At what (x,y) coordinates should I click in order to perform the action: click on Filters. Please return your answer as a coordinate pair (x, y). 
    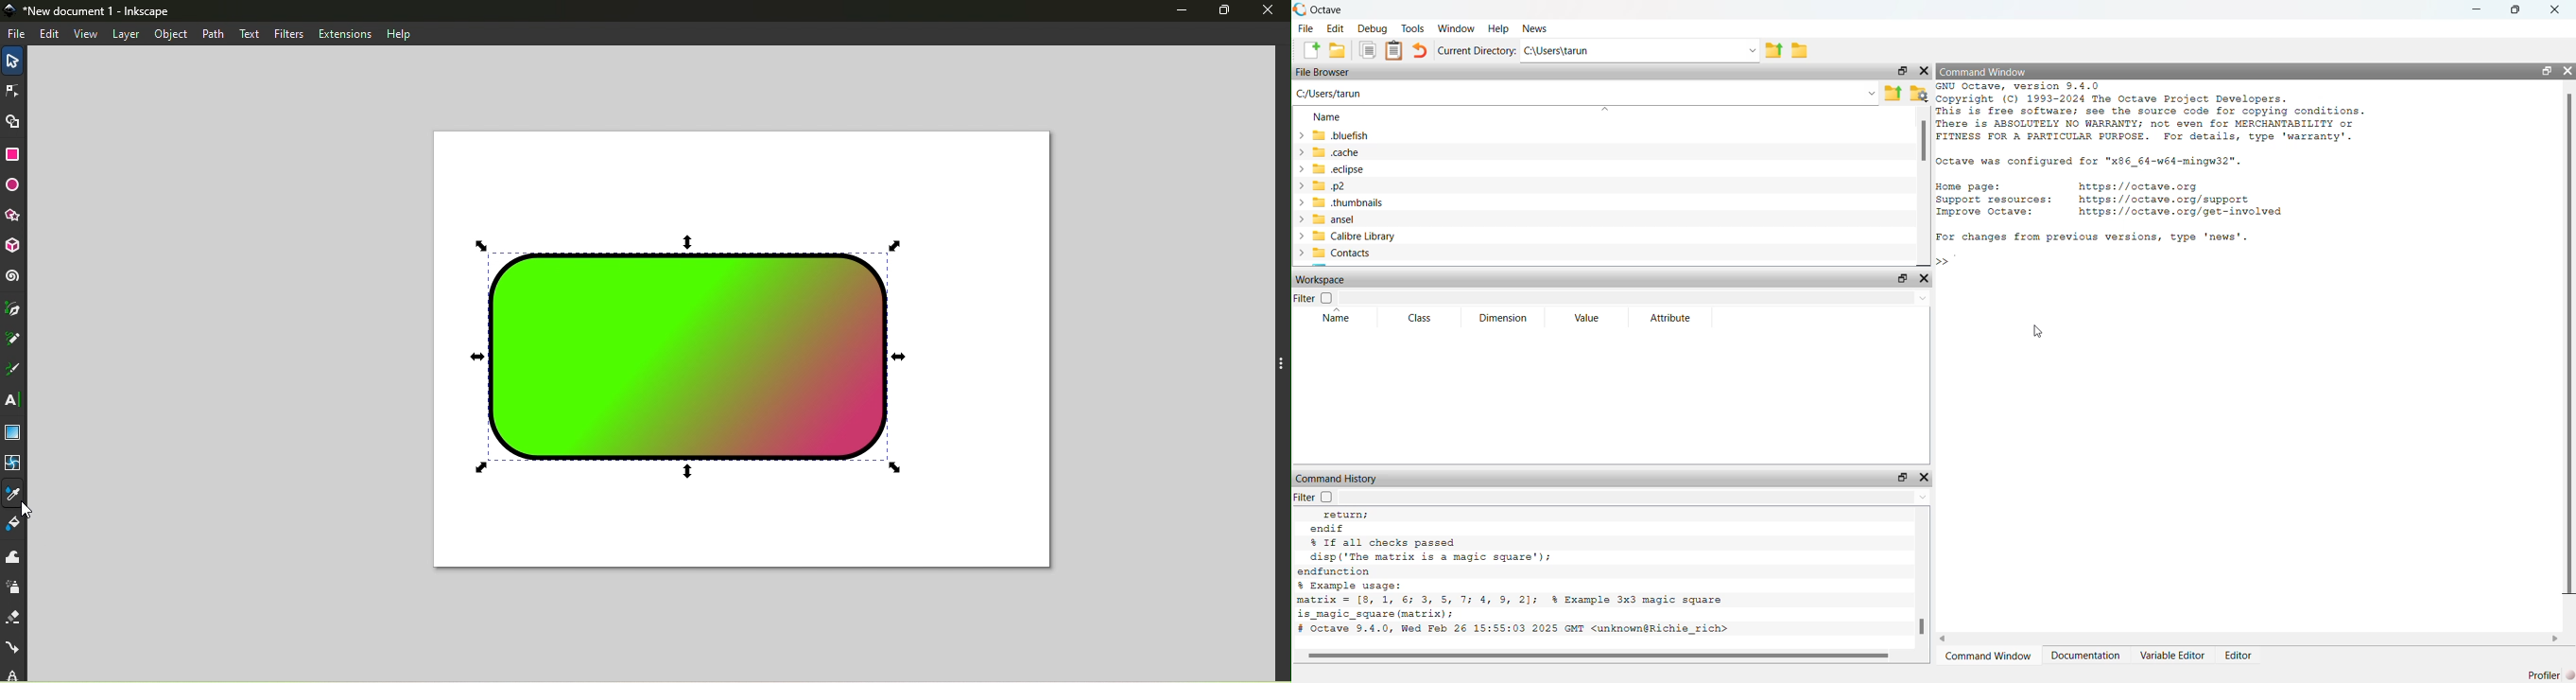
    Looking at the image, I should click on (284, 33).